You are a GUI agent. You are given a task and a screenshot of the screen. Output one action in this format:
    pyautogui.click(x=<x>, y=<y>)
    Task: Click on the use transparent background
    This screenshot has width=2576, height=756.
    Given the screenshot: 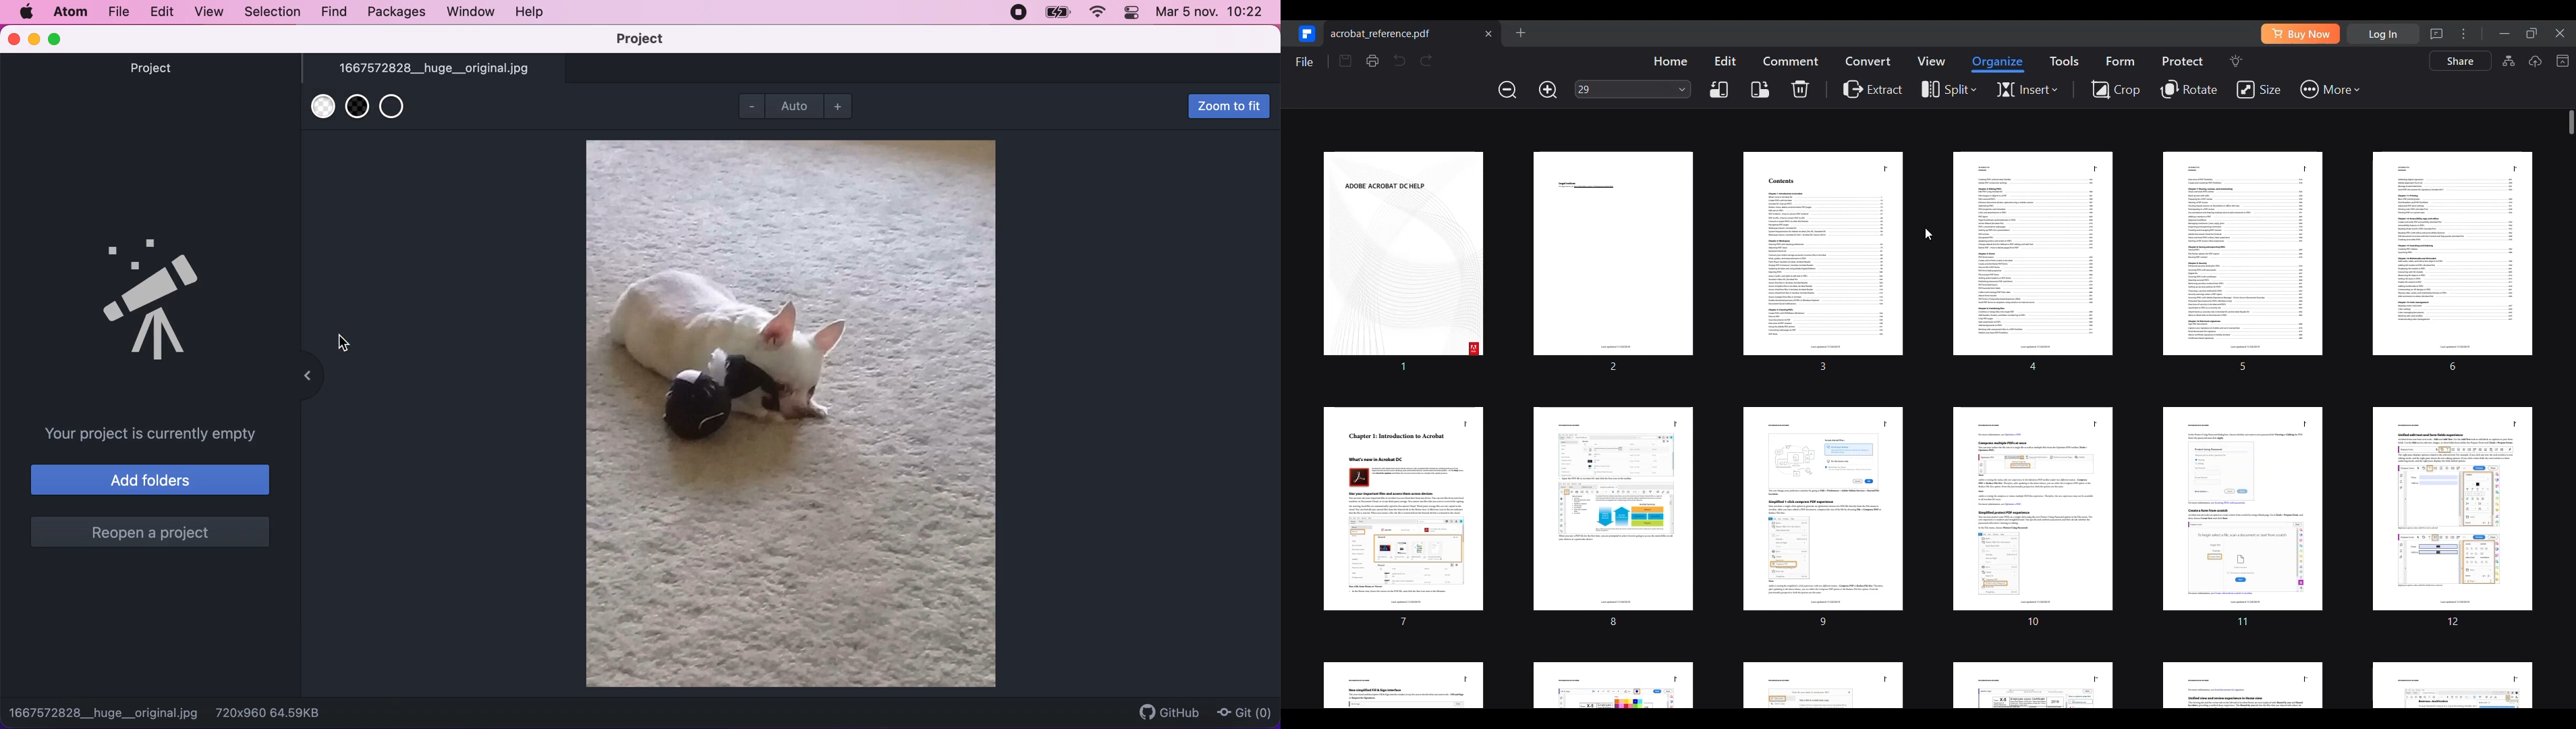 What is the action you would take?
    pyautogui.click(x=398, y=110)
    